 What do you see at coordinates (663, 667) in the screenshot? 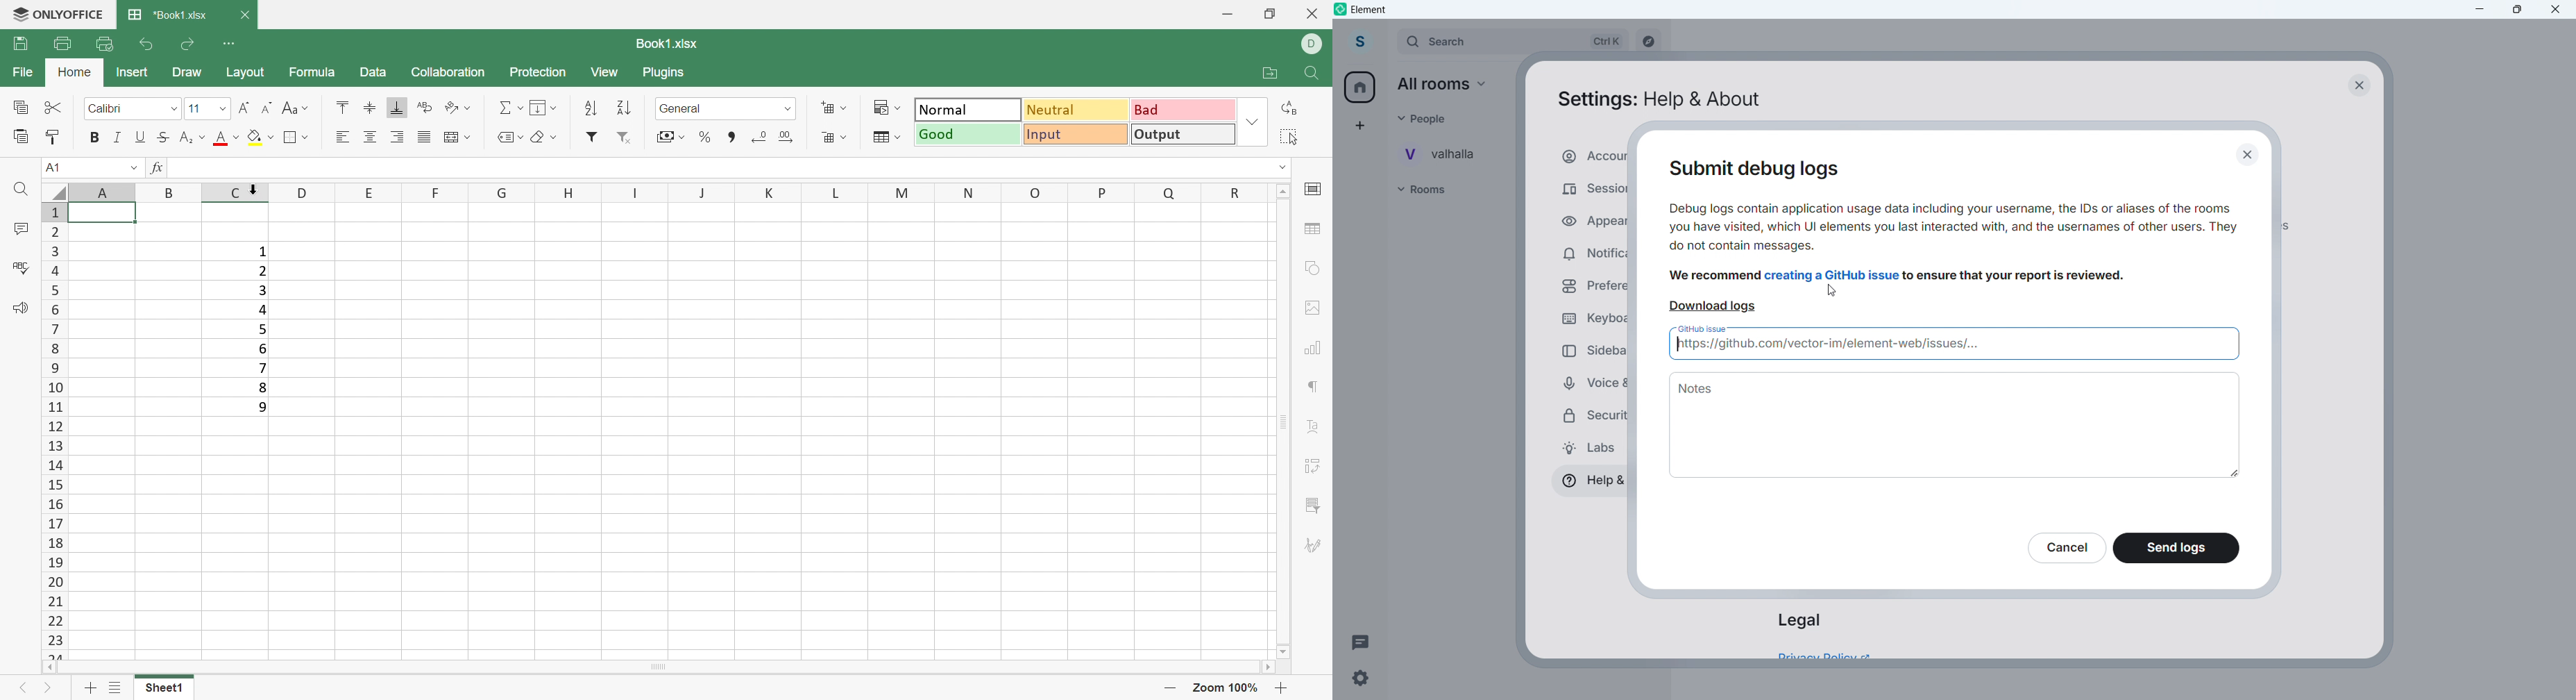
I see `Scroll Bar` at bounding box center [663, 667].